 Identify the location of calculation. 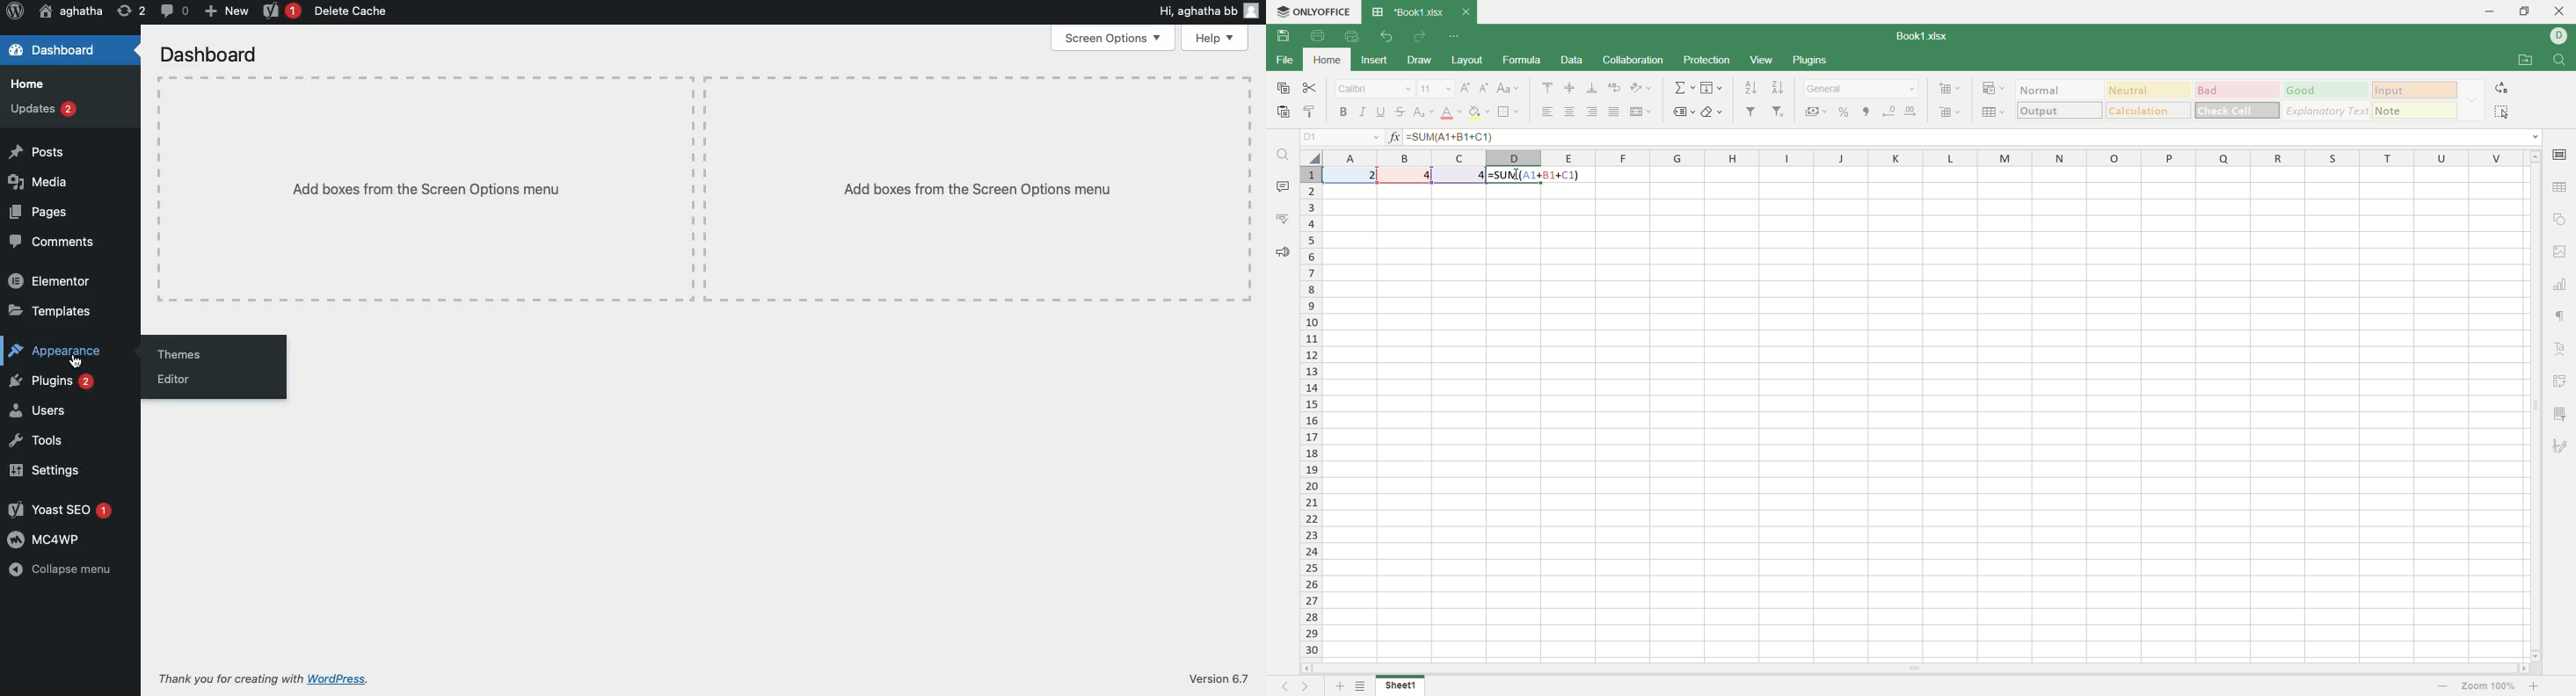
(2148, 110).